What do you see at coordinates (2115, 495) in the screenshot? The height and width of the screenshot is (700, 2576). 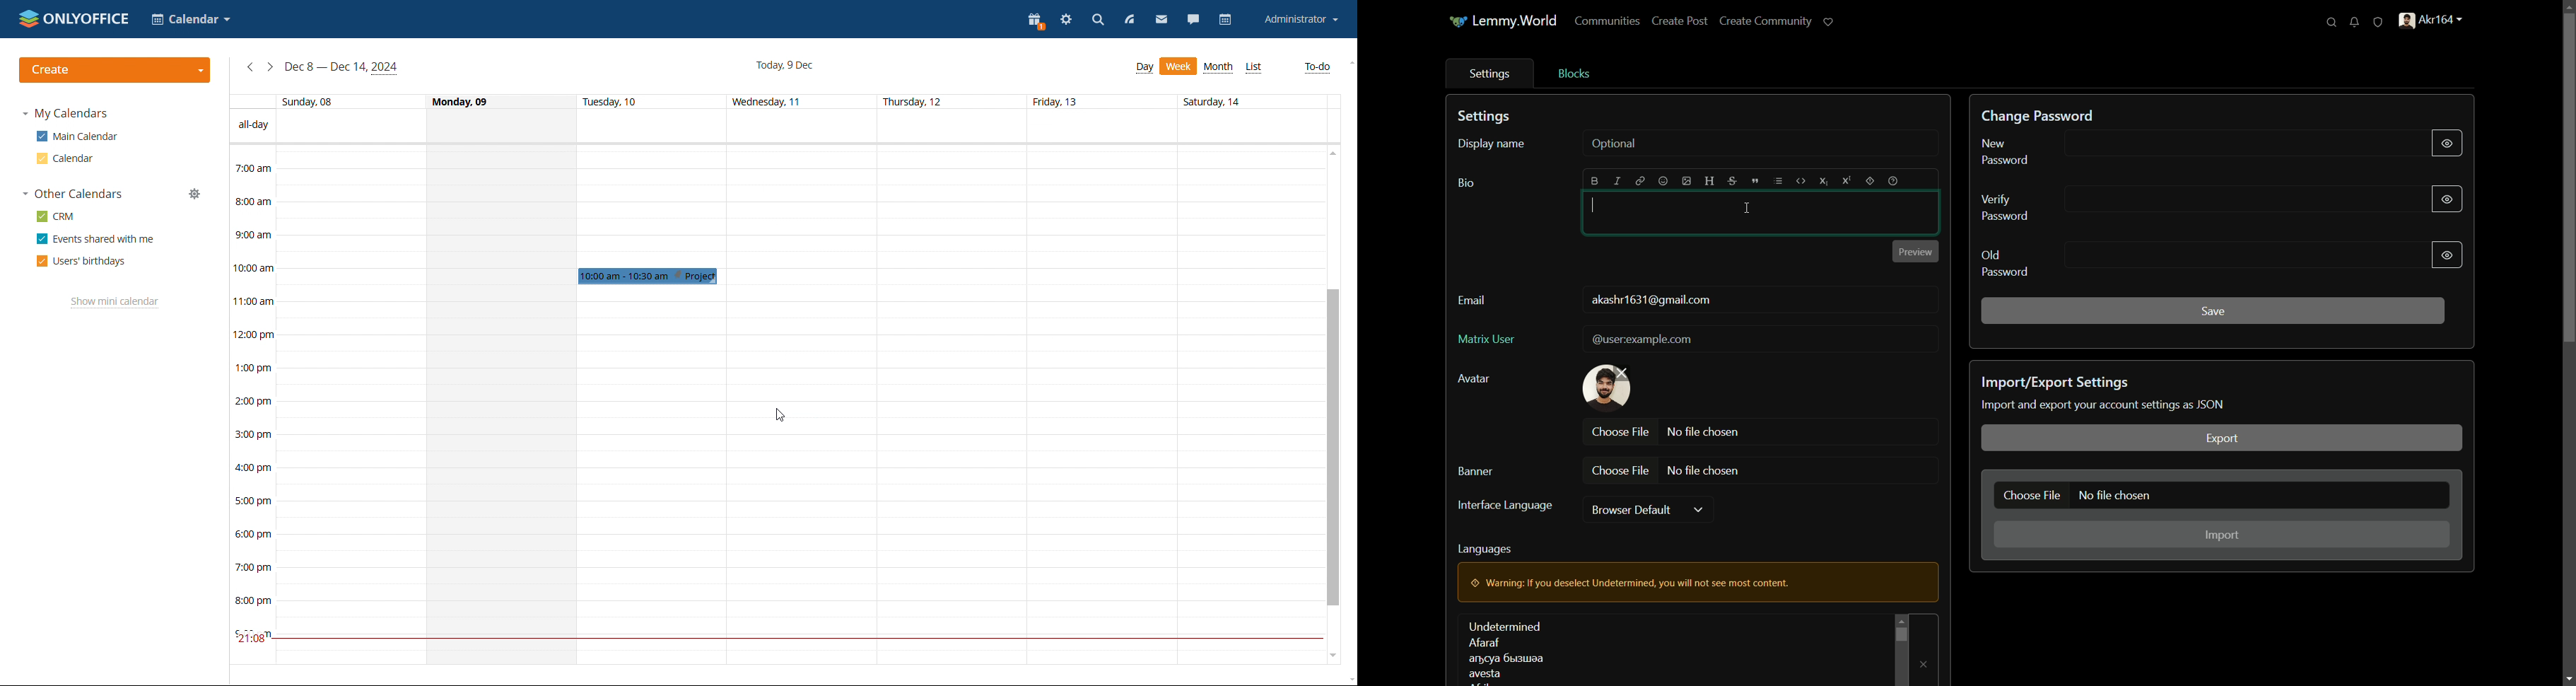 I see `no file chosen` at bounding box center [2115, 495].